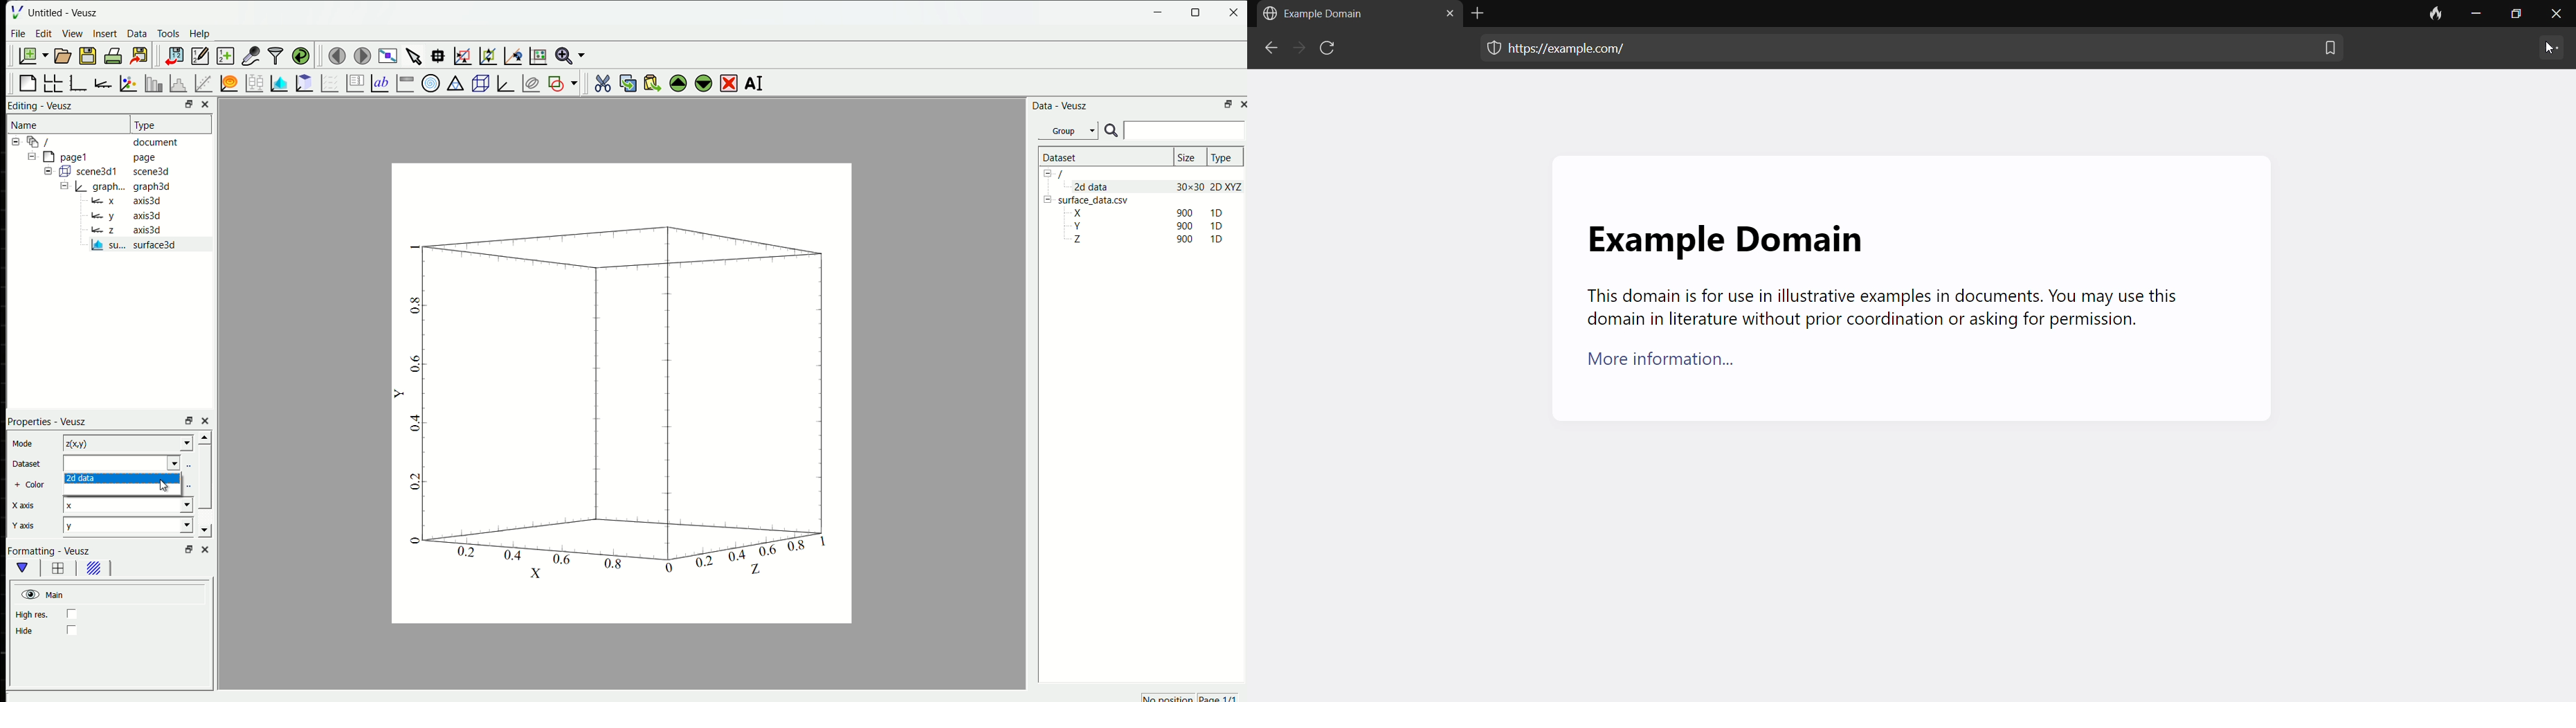  Describe the element at coordinates (463, 56) in the screenshot. I see `draw a rectangle to zoom graph axes` at that location.